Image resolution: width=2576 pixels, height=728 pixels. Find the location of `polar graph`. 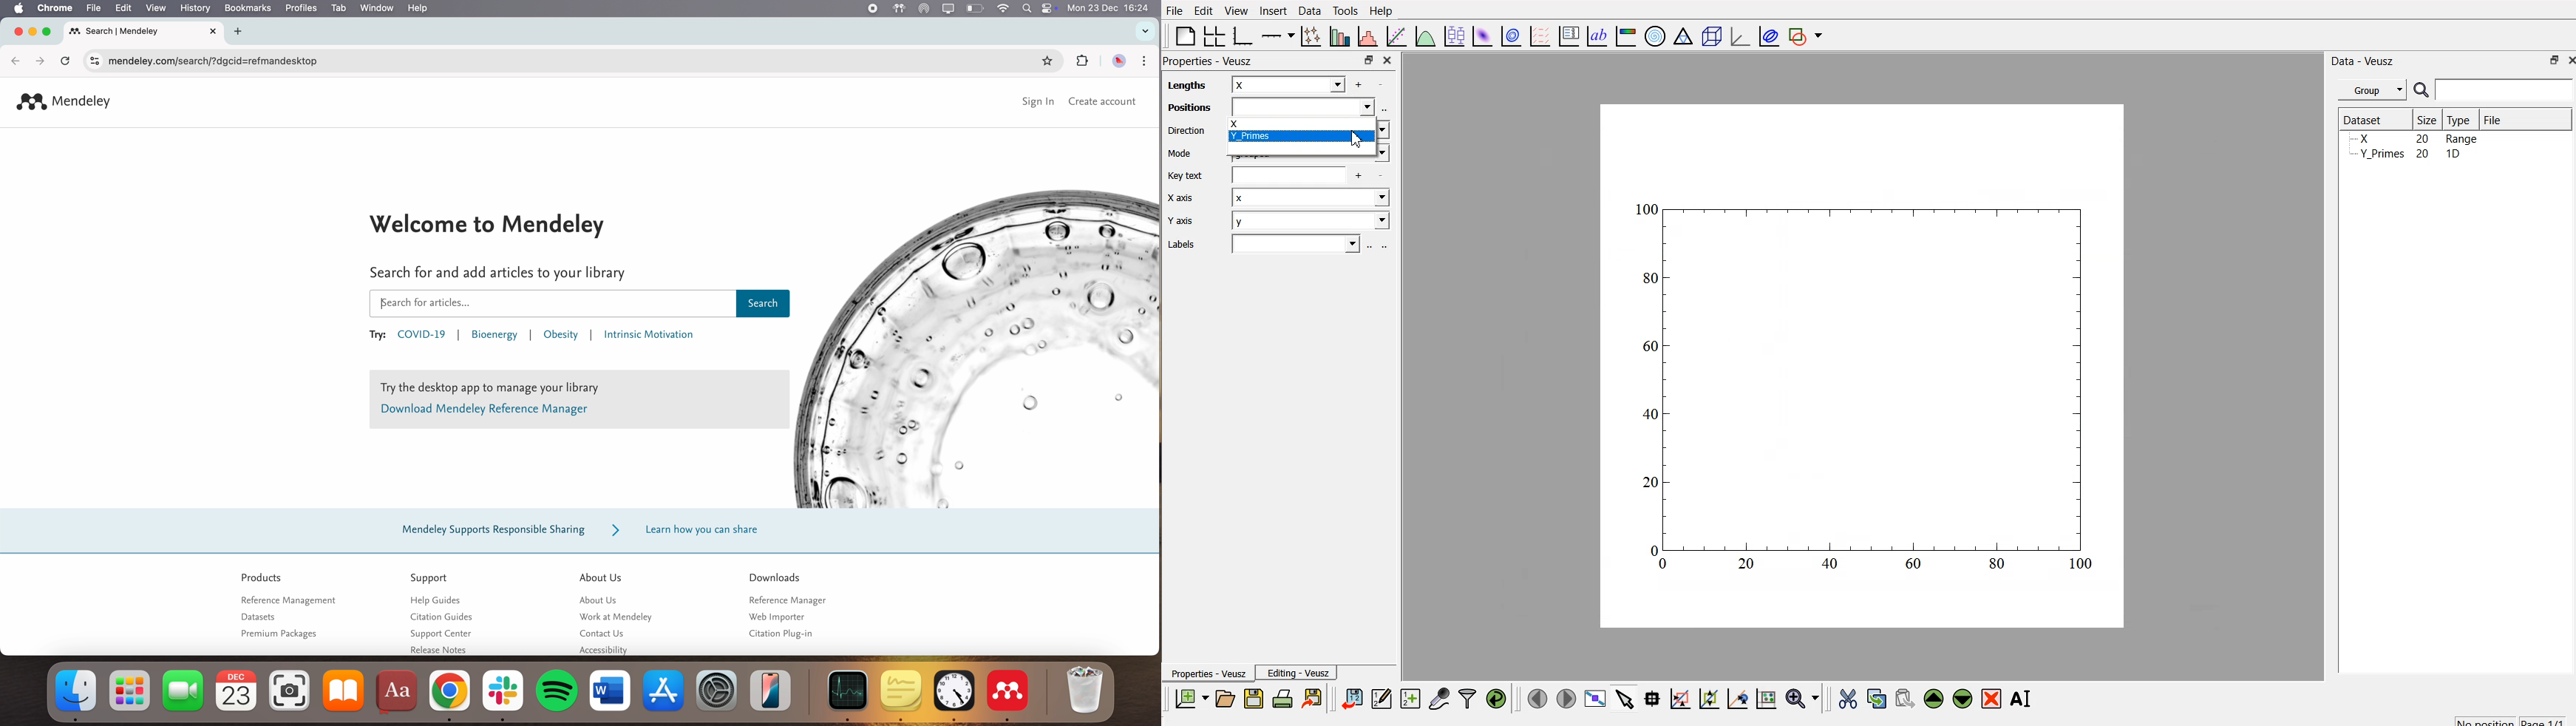

polar graph is located at coordinates (1657, 37).